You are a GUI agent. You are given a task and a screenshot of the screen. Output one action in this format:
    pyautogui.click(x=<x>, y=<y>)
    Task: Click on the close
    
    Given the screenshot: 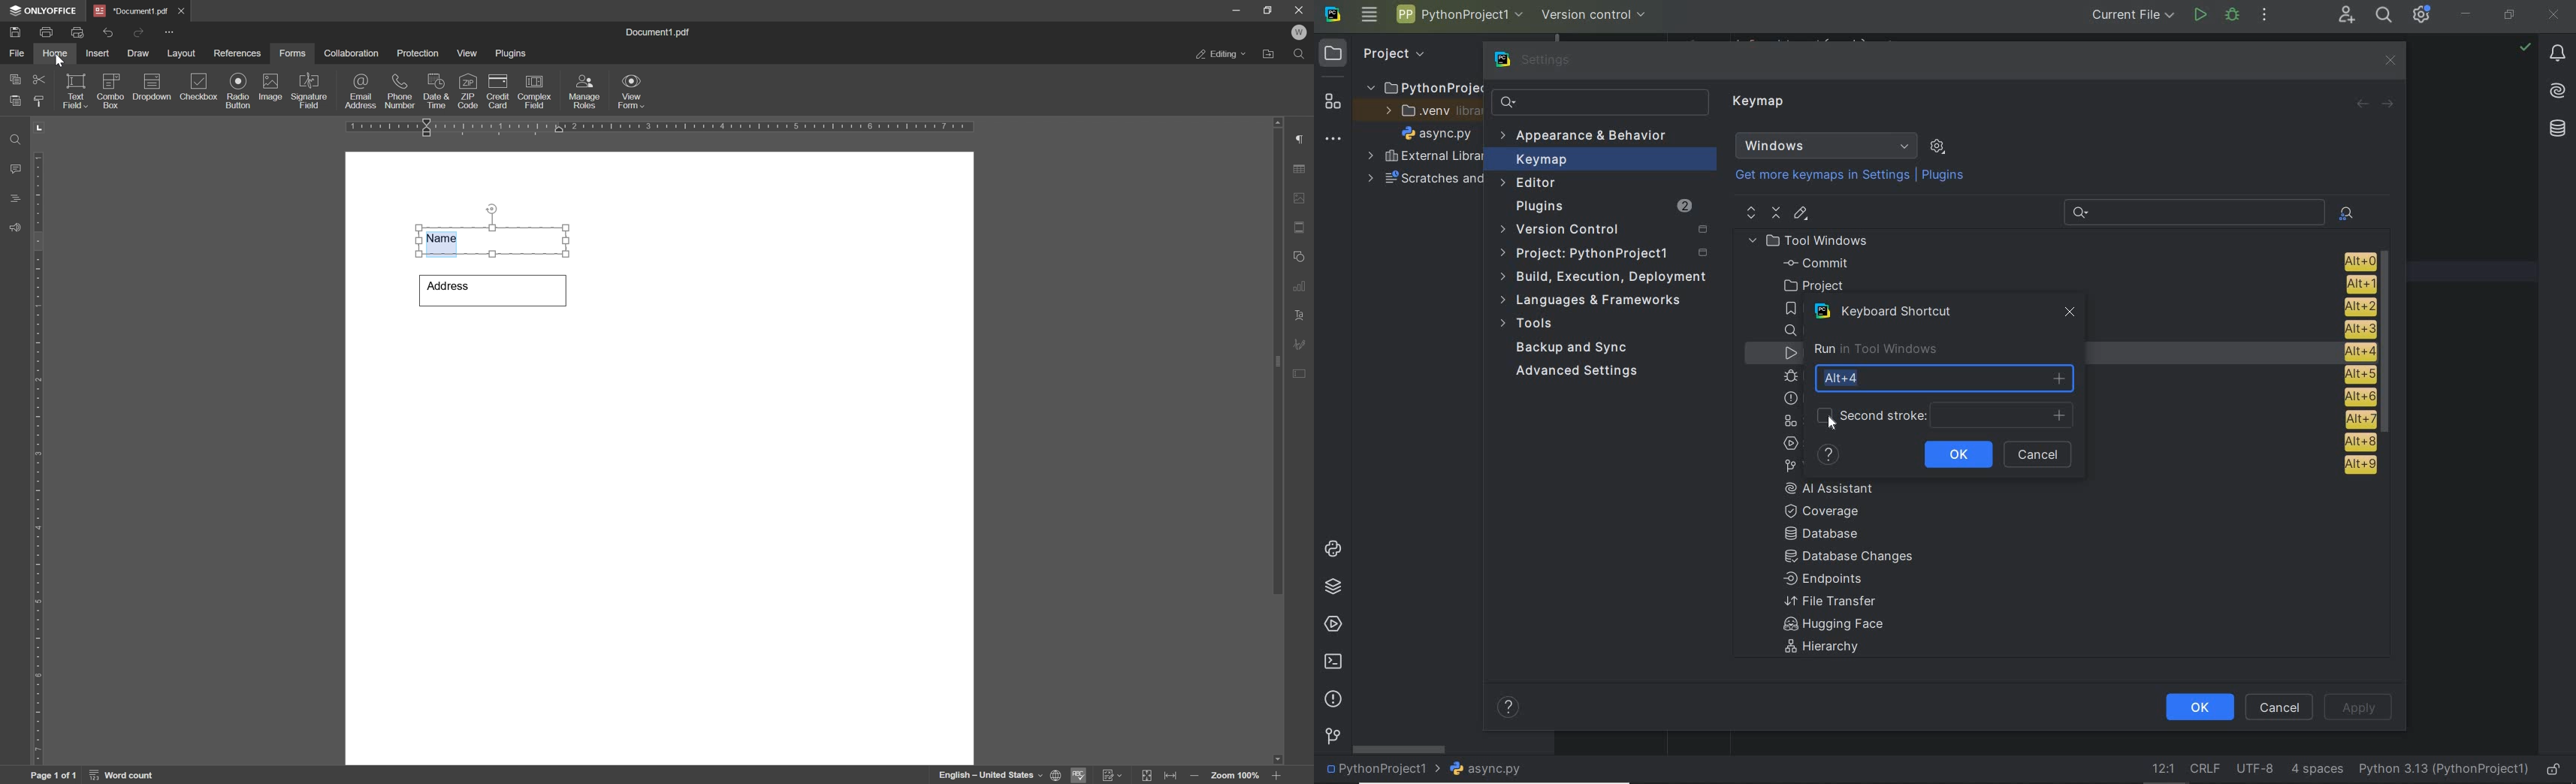 What is the action you would take?
    pyautogui.click(x=2389, y=60)
    